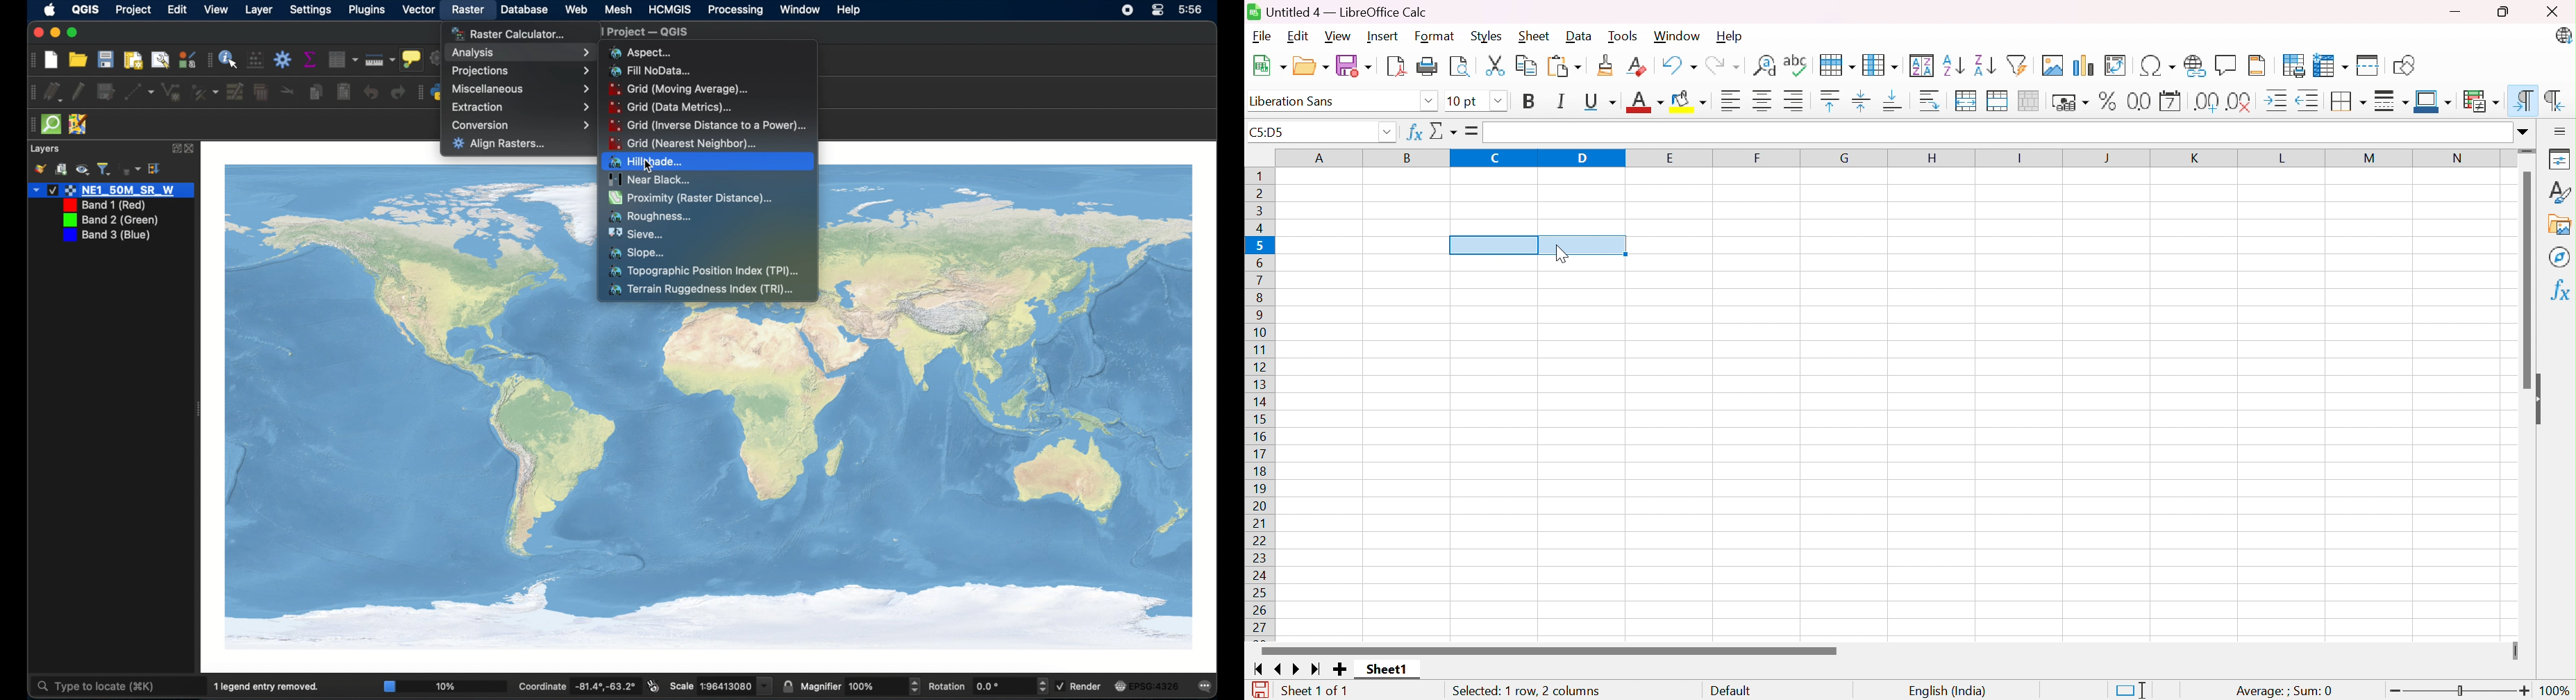 Image resolution: width=2576 pixels, height=700 pixels. I want to click on Paste, so click(1566, 65).